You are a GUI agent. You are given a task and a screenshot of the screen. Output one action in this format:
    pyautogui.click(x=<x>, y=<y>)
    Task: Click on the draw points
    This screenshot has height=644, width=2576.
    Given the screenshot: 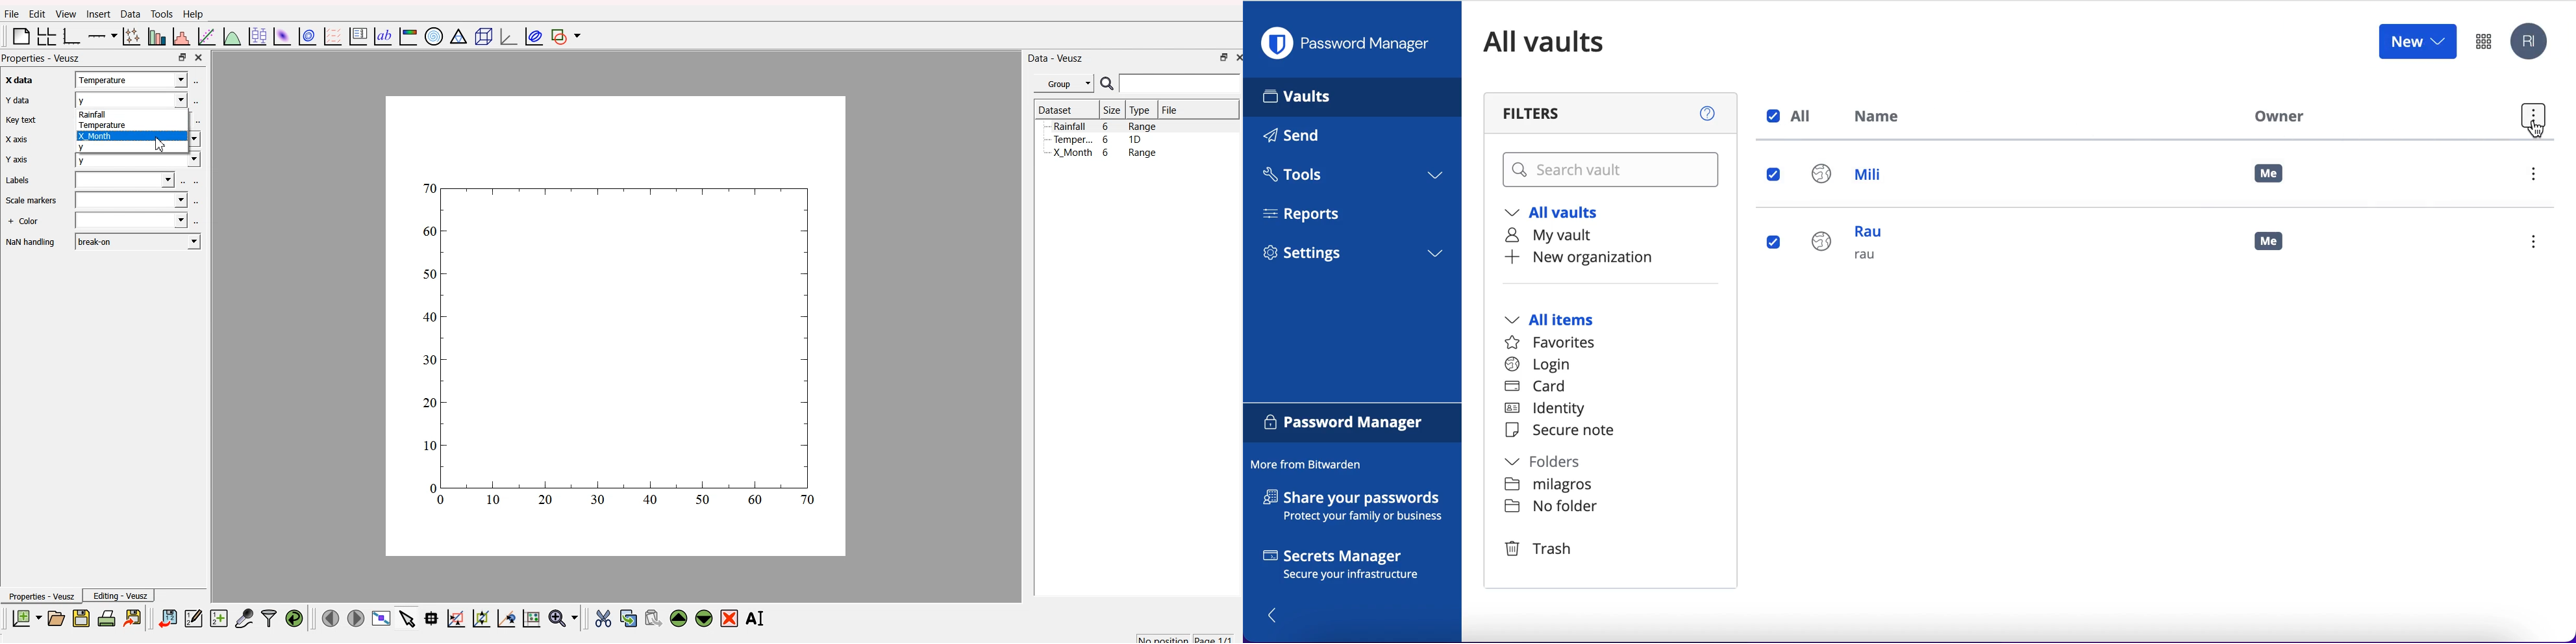 What is the action you would take?
    pyautogui.click(x=479, y=618)
    